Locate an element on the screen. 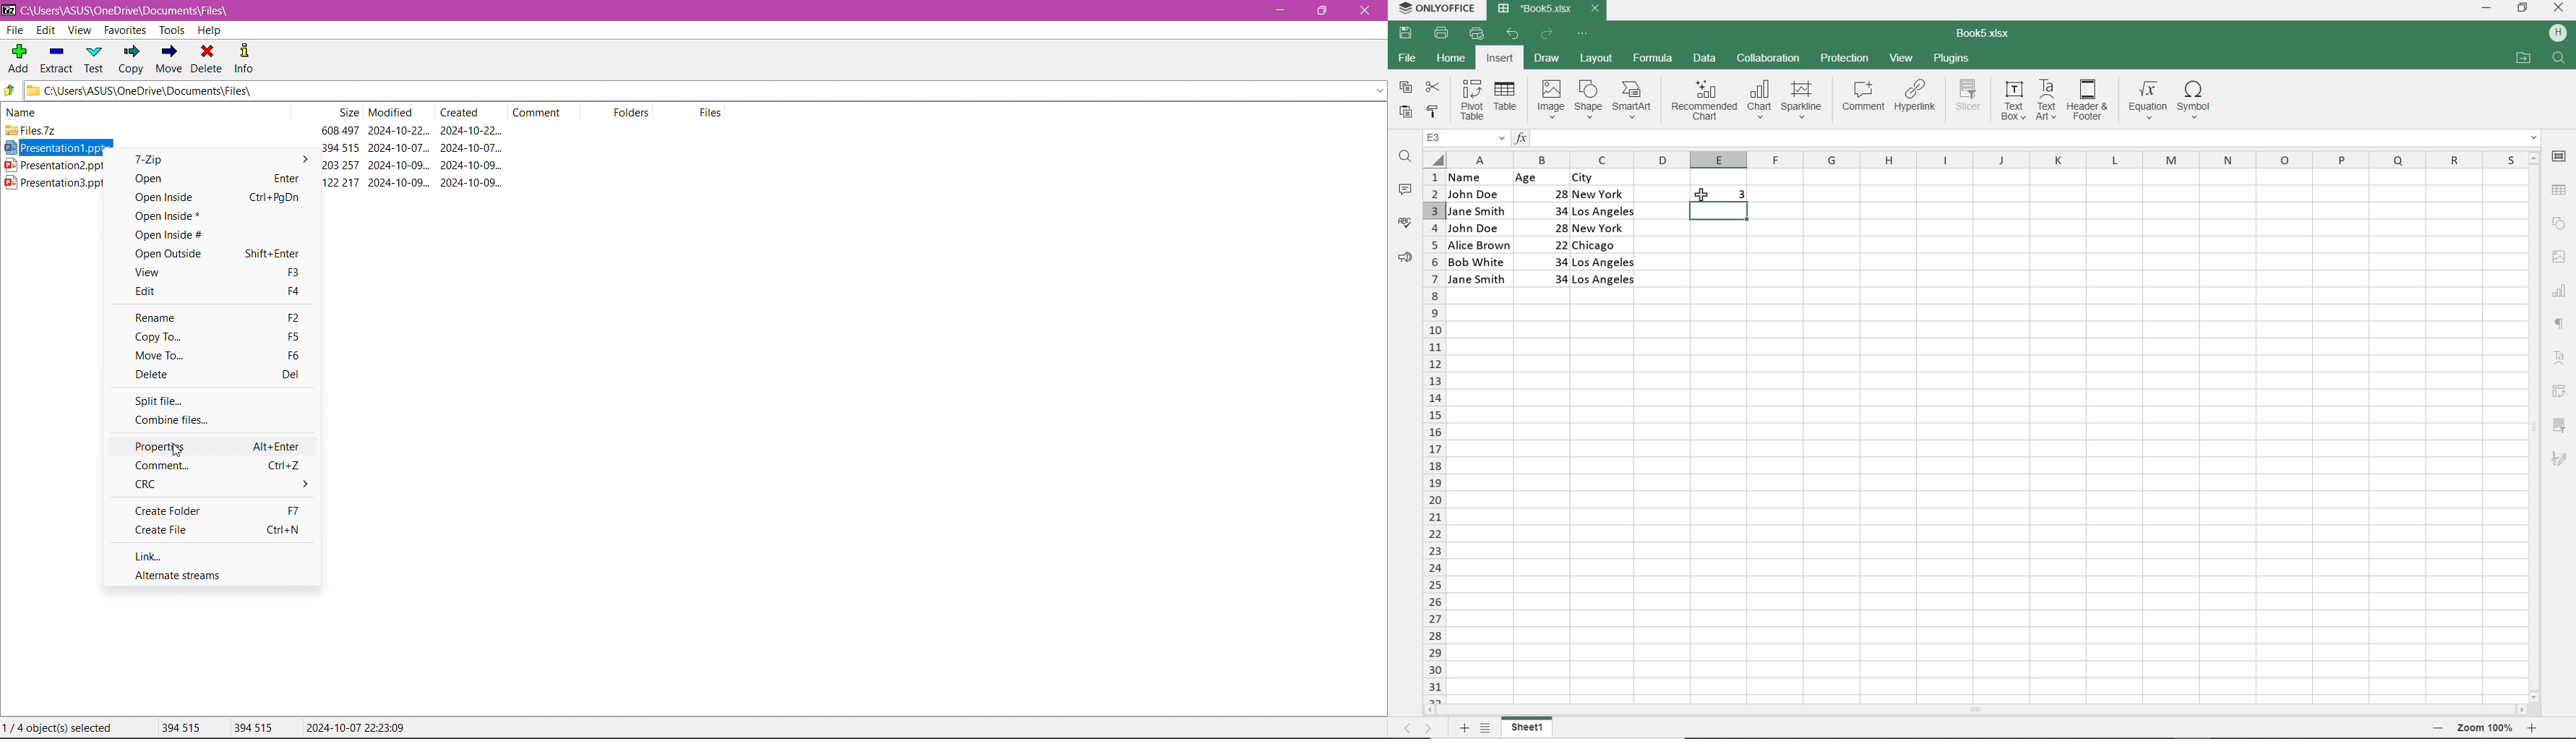 The image size is (2576, 756). modified is located at coordinates (392, 112).